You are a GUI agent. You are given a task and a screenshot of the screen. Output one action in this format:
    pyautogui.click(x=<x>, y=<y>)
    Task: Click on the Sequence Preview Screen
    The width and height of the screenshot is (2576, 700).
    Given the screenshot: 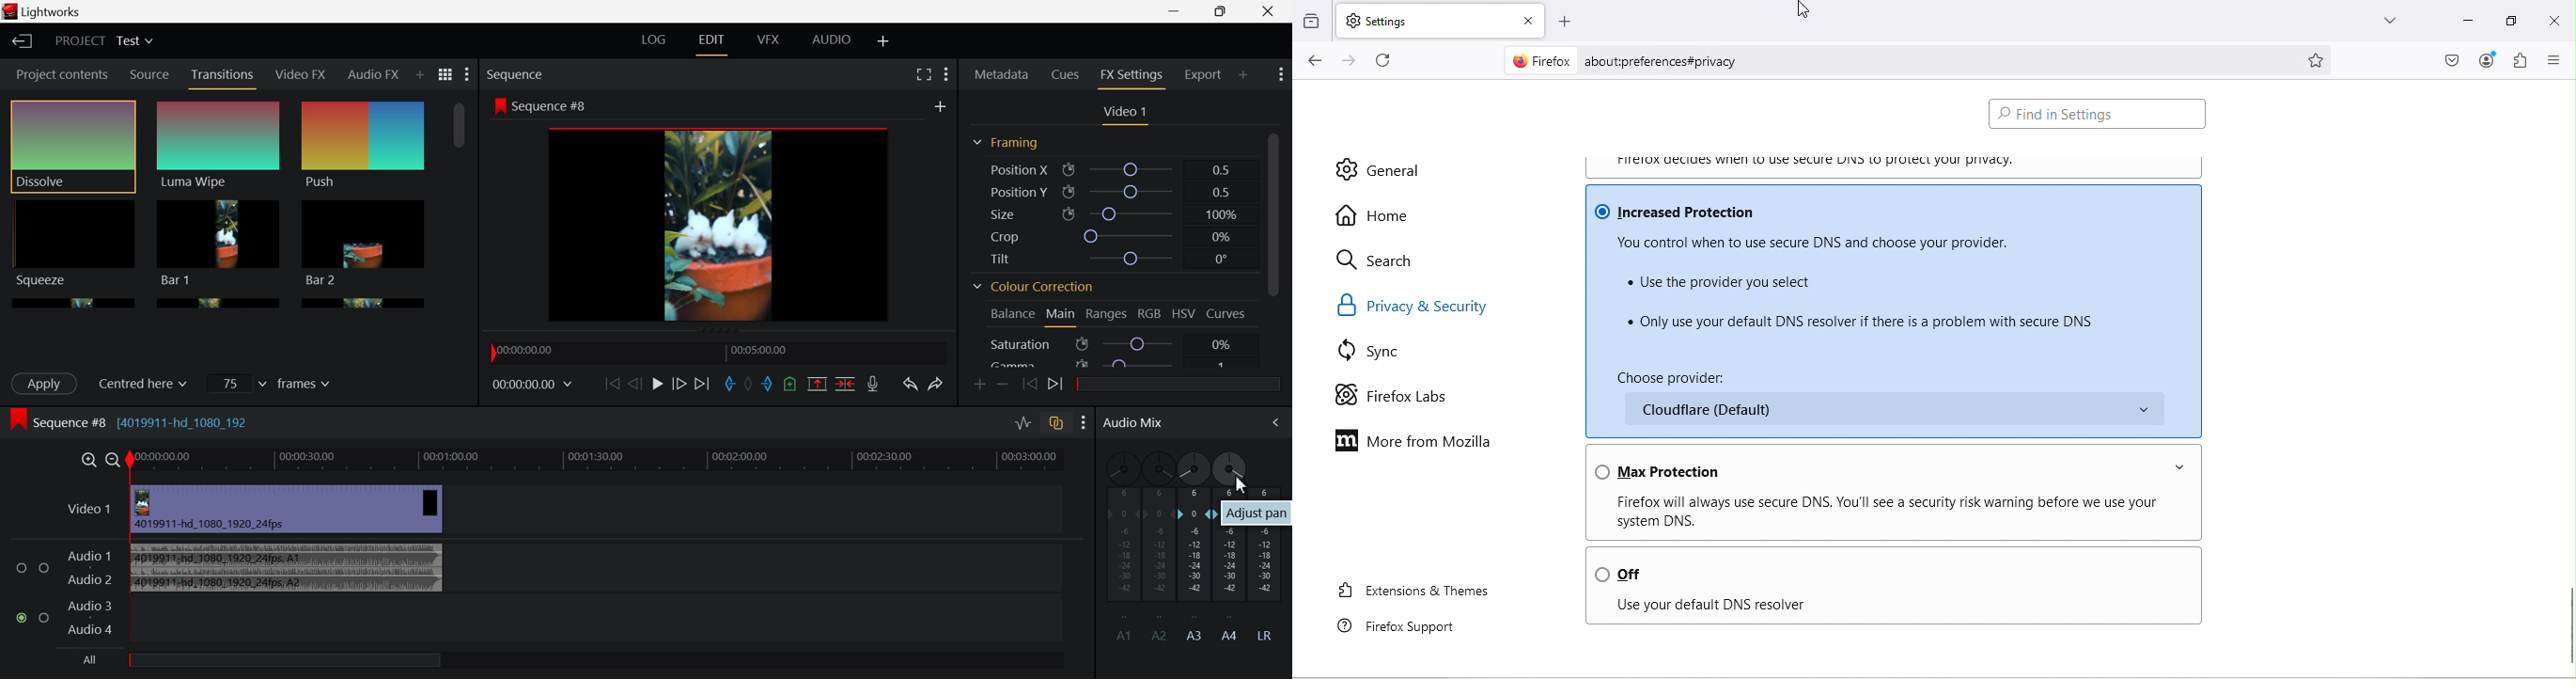 What is the action you would take?
    pyautogui.click(x=722, y=212)
    